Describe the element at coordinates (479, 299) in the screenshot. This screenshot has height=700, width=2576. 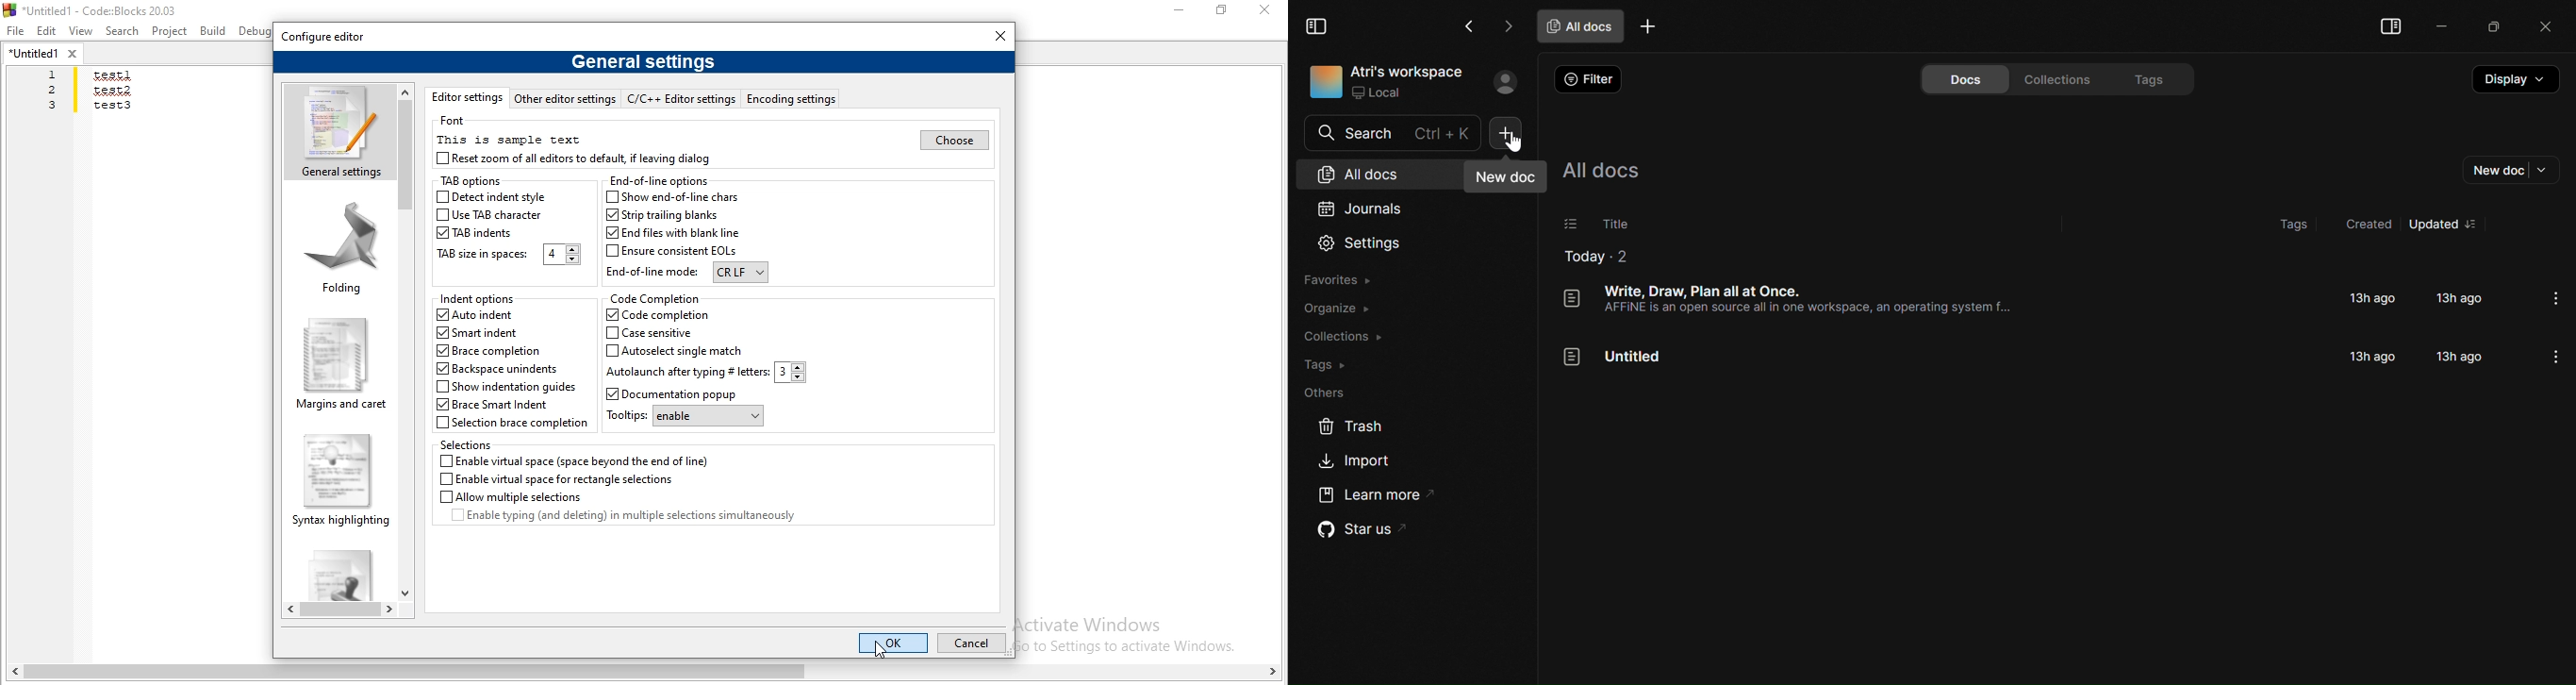
I see `Indent options` at that location.